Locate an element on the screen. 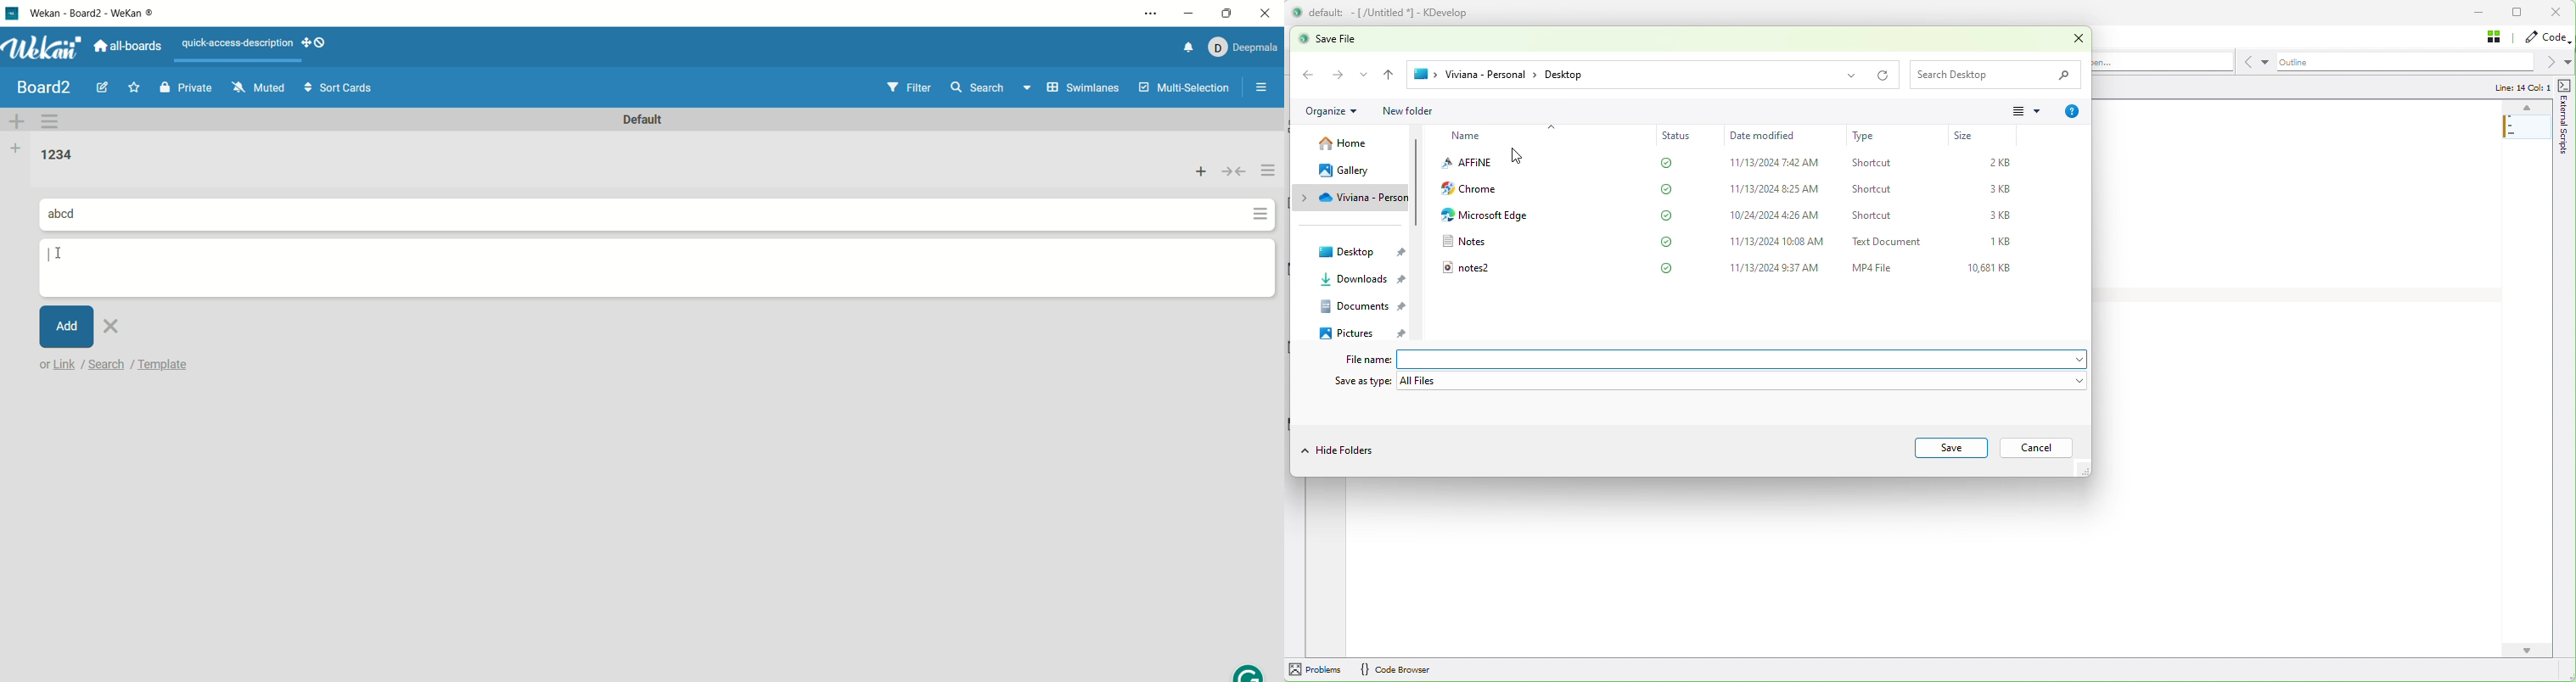 The image size is (2576, 700). notification is located at coordinates (1184, 47).